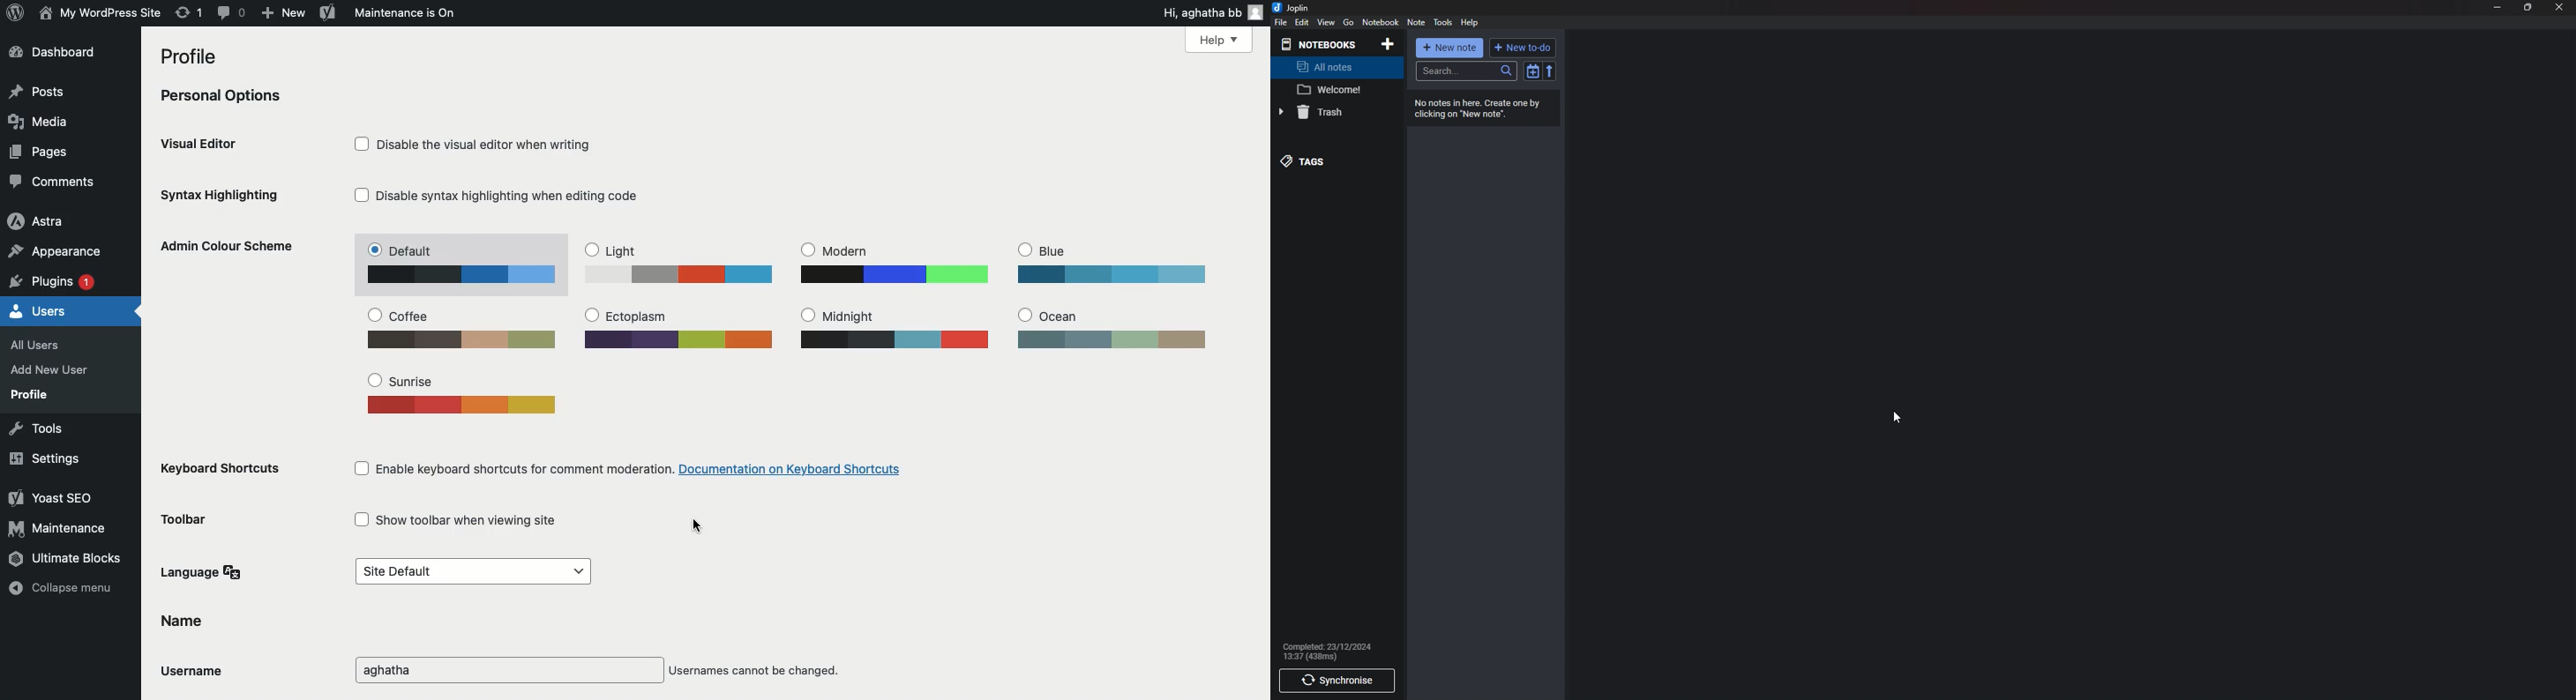 The image size is (2576, 700). I want to click on New To do, so click(1523, 48).